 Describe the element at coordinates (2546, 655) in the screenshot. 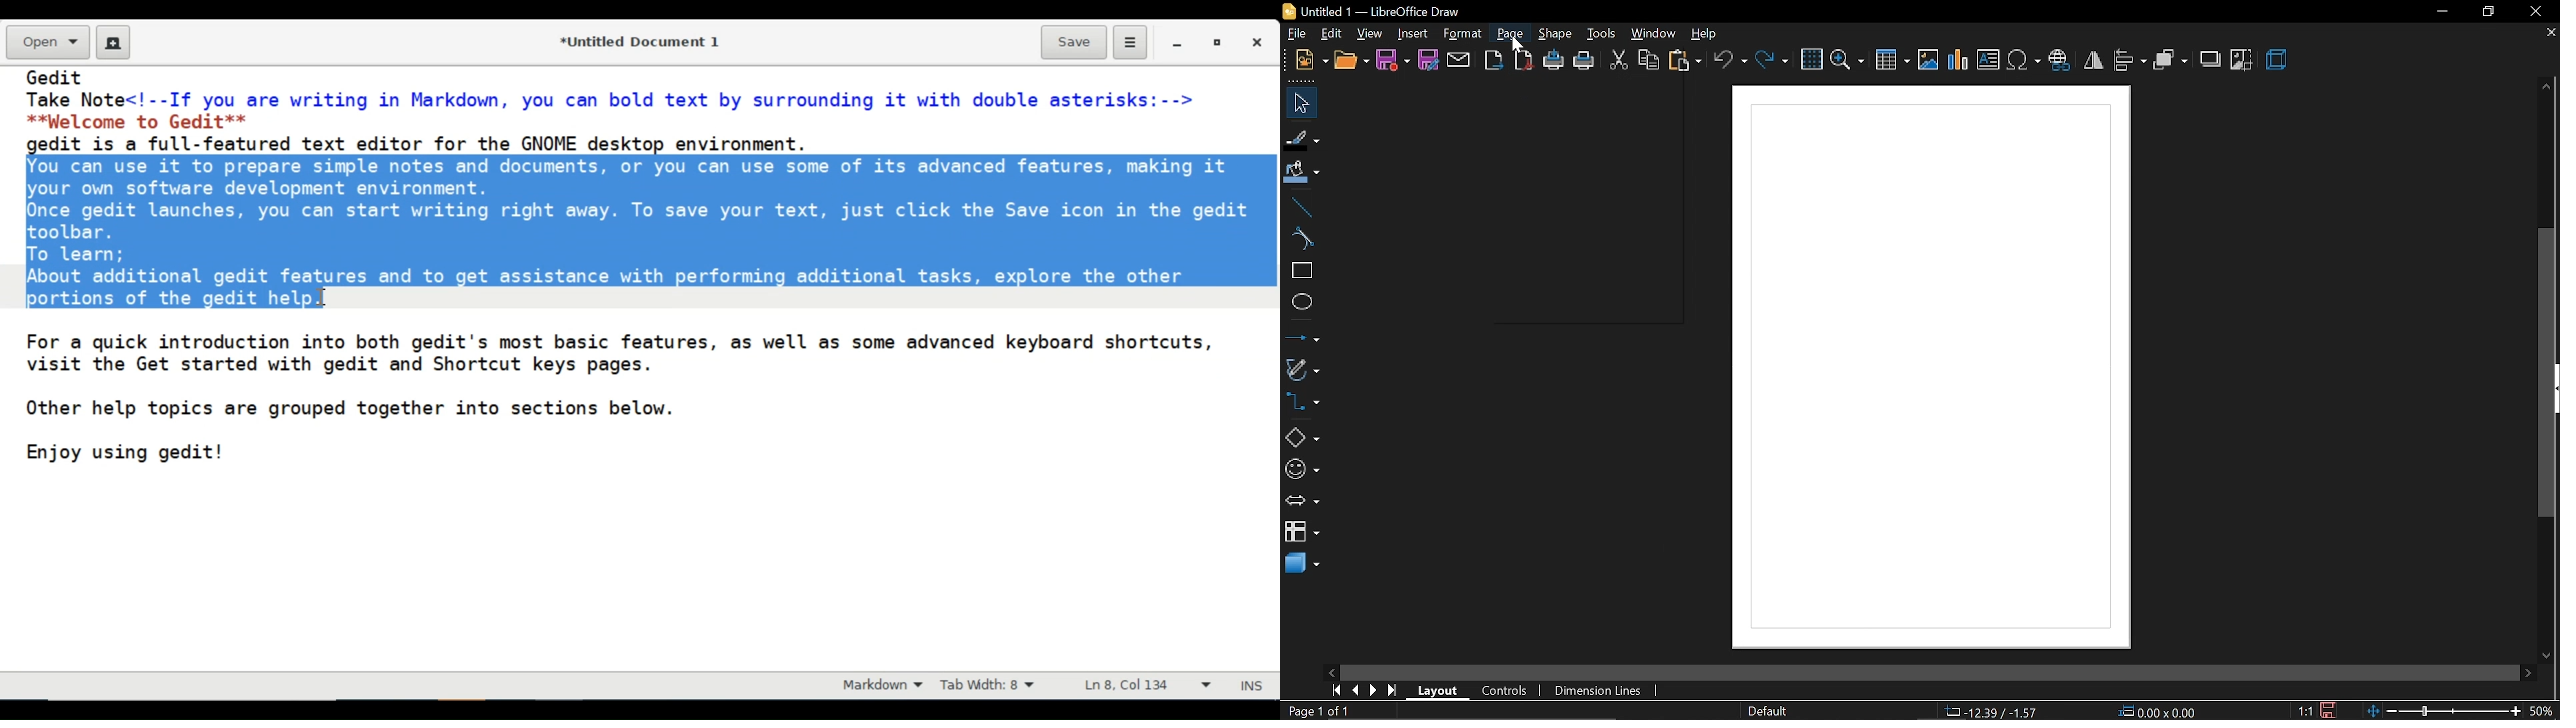

I see `move down` at that location.